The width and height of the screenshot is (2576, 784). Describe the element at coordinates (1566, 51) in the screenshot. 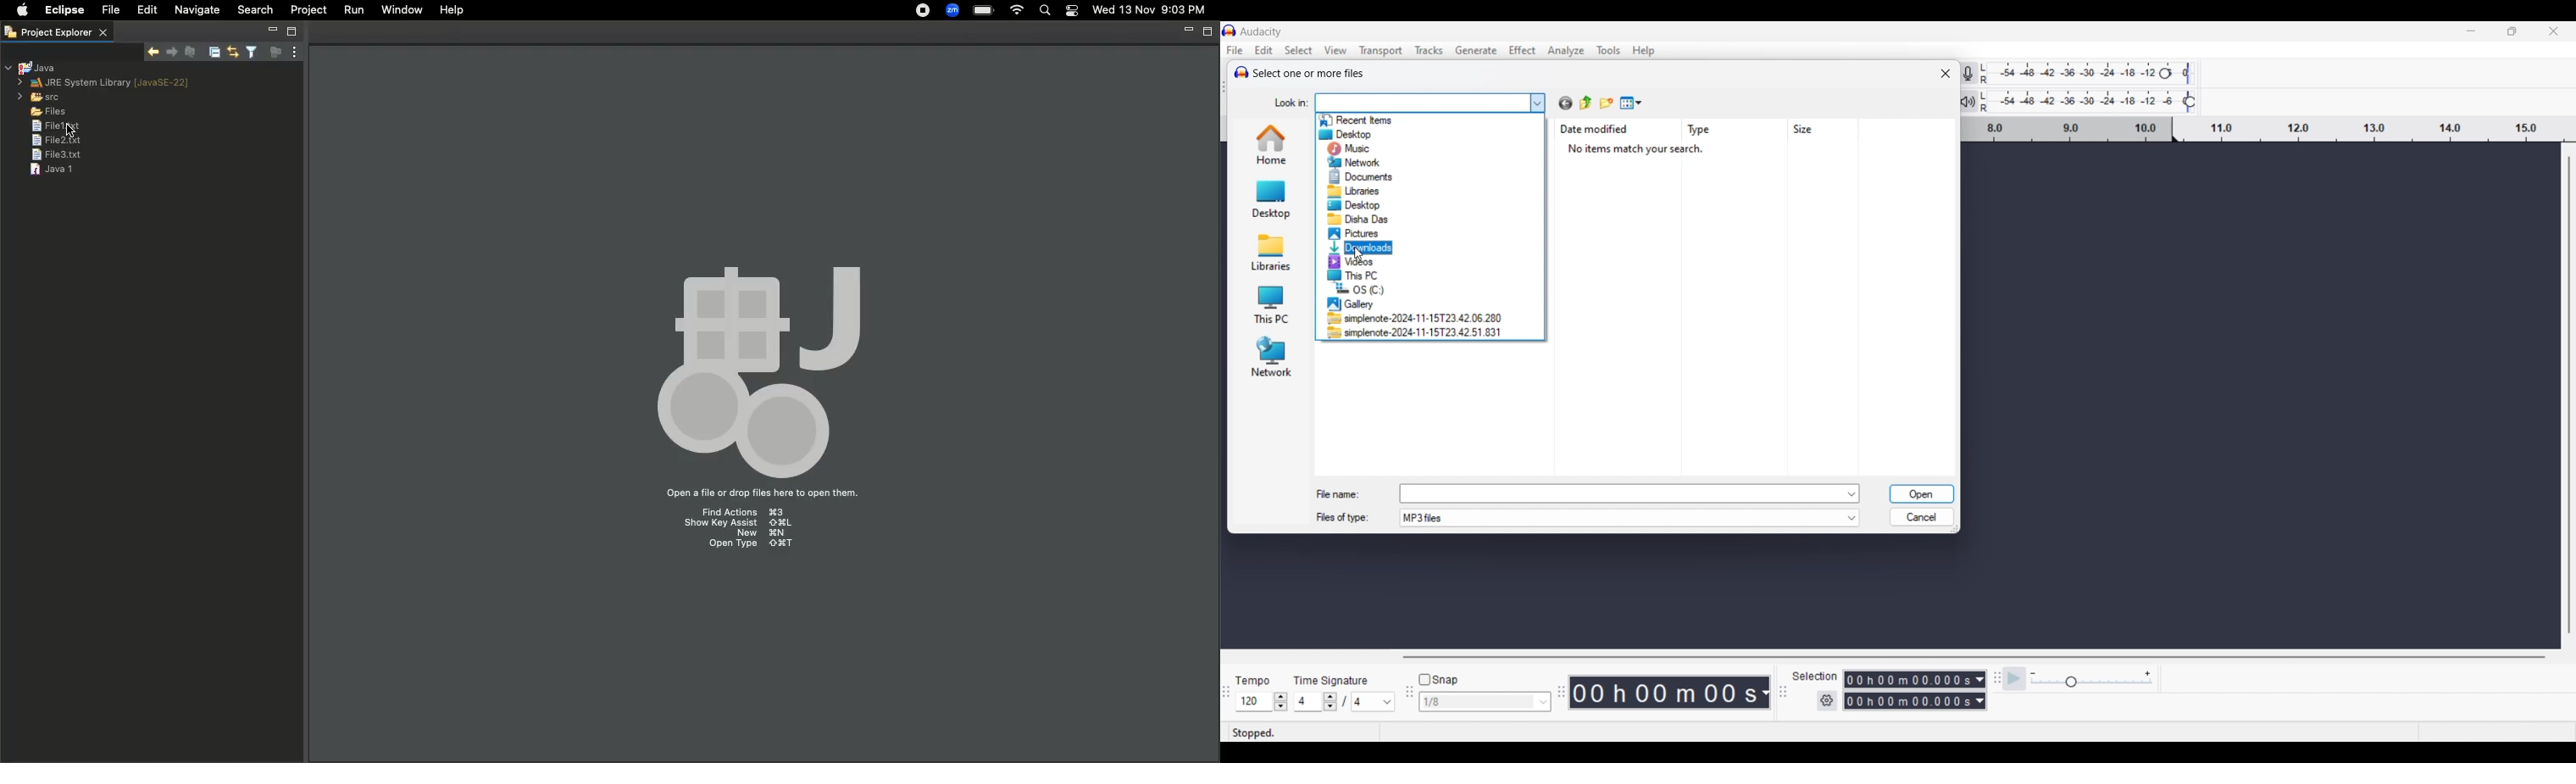

I see `Analyze menu` at that location.